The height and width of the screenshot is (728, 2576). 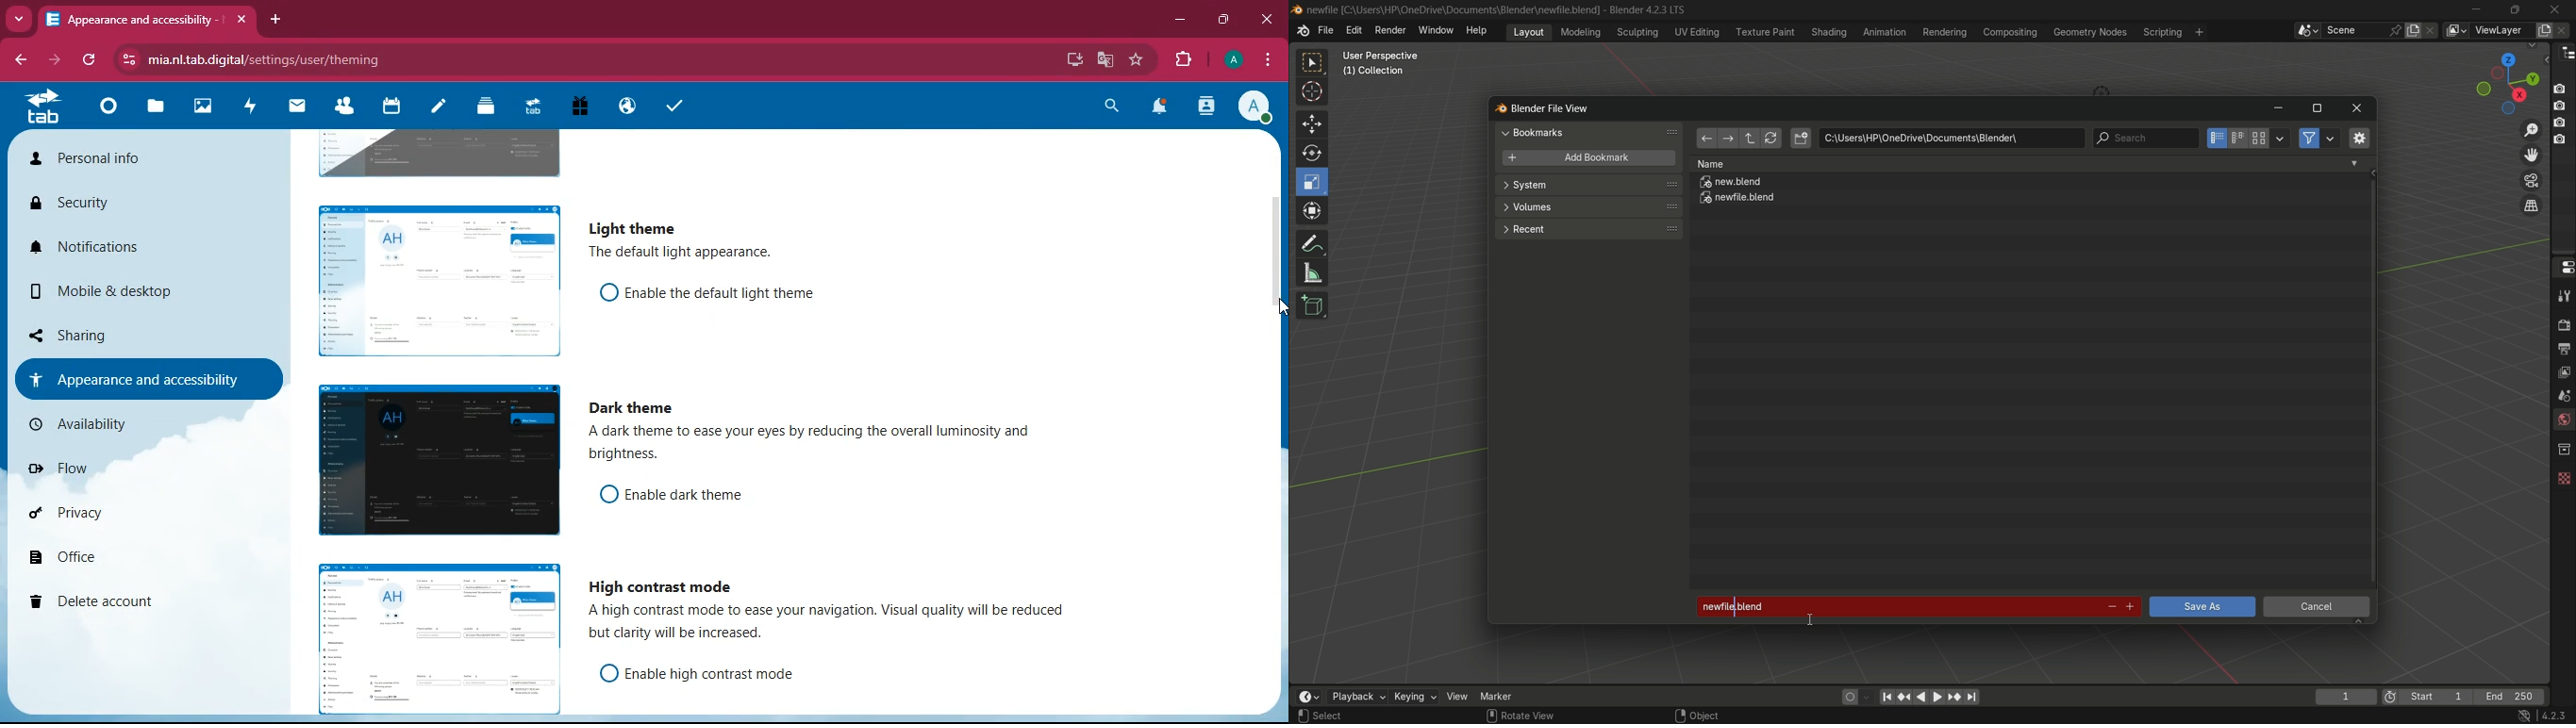 What do you see at coordinates (94, 205) in the screenshot?
I see `security` at bounding box center [94, 205].